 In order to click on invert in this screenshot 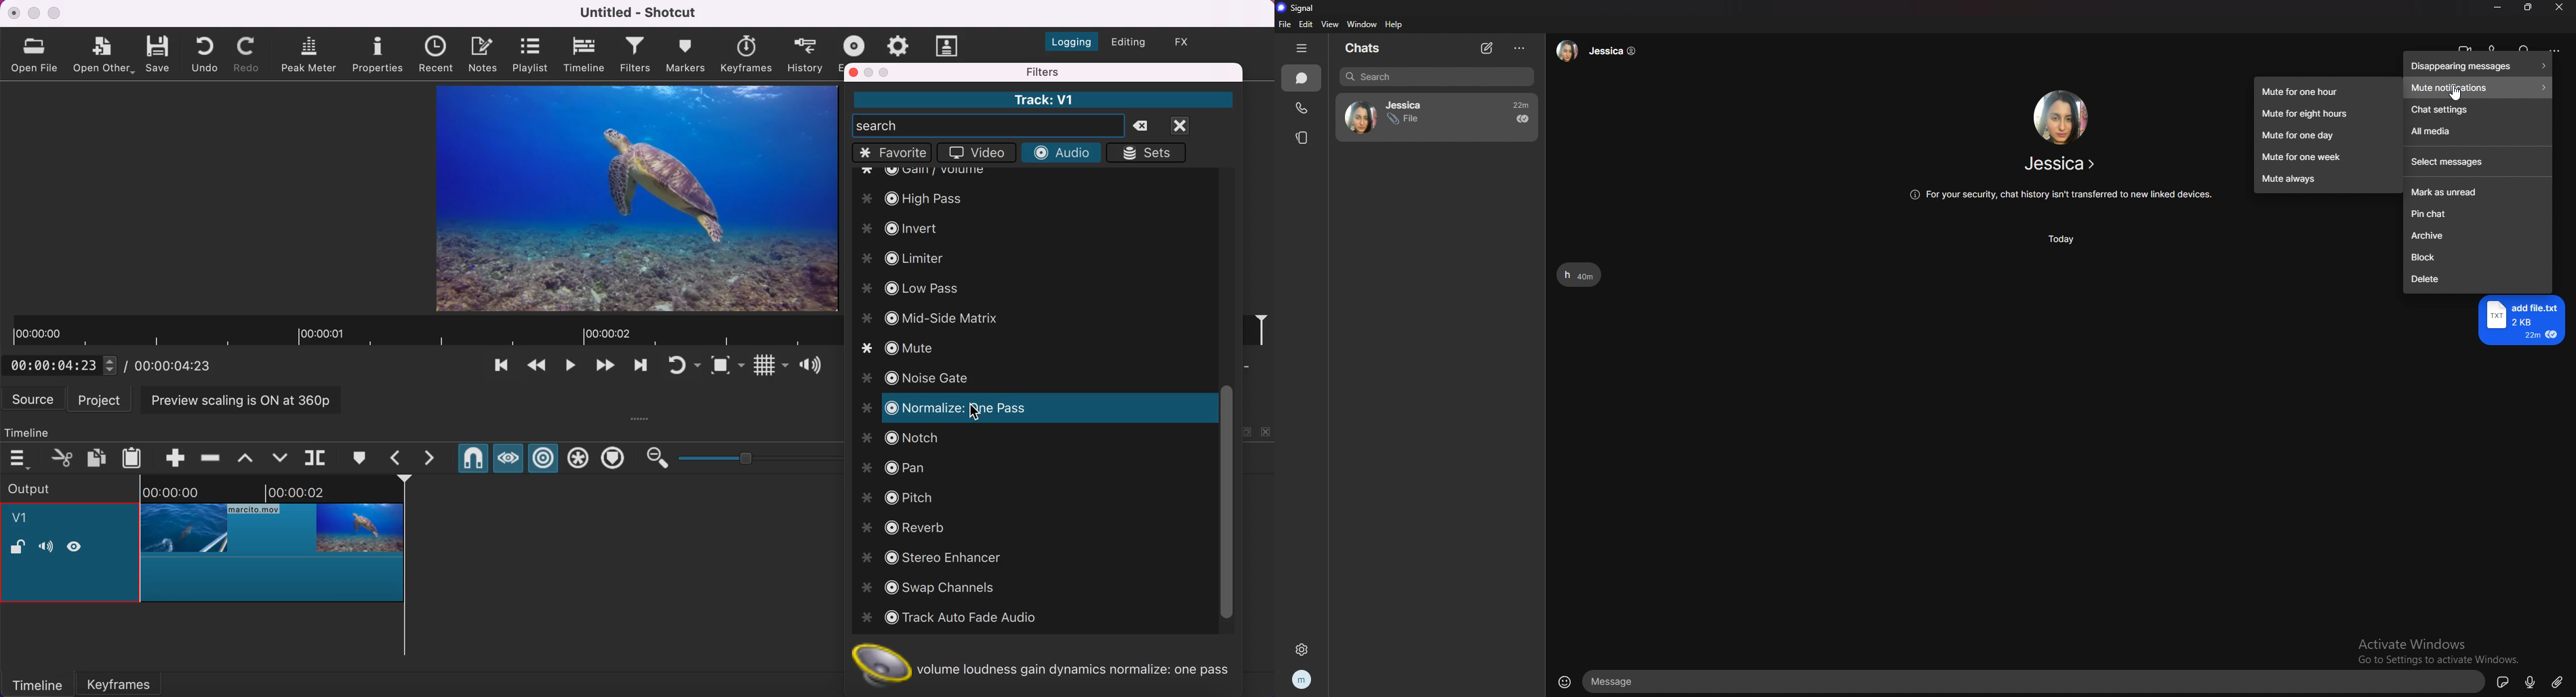, I will do `click(913, 227)`.